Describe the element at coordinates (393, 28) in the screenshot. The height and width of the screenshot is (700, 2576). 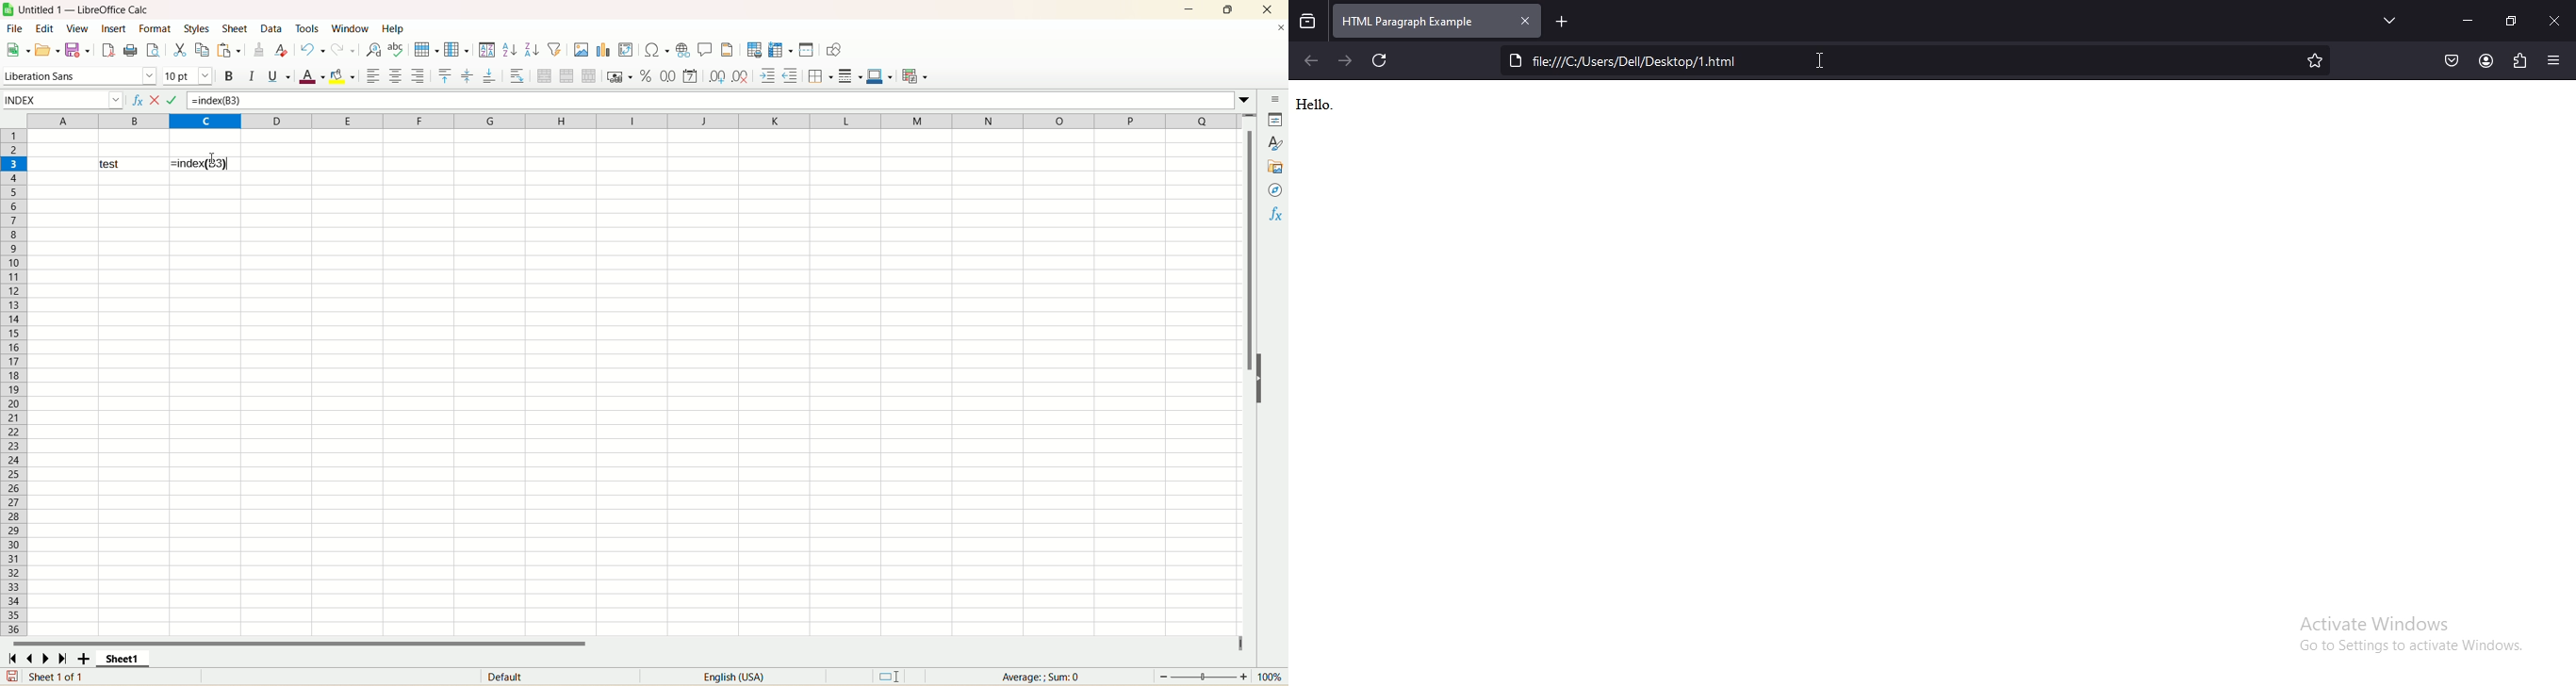
I see `help` at that location.